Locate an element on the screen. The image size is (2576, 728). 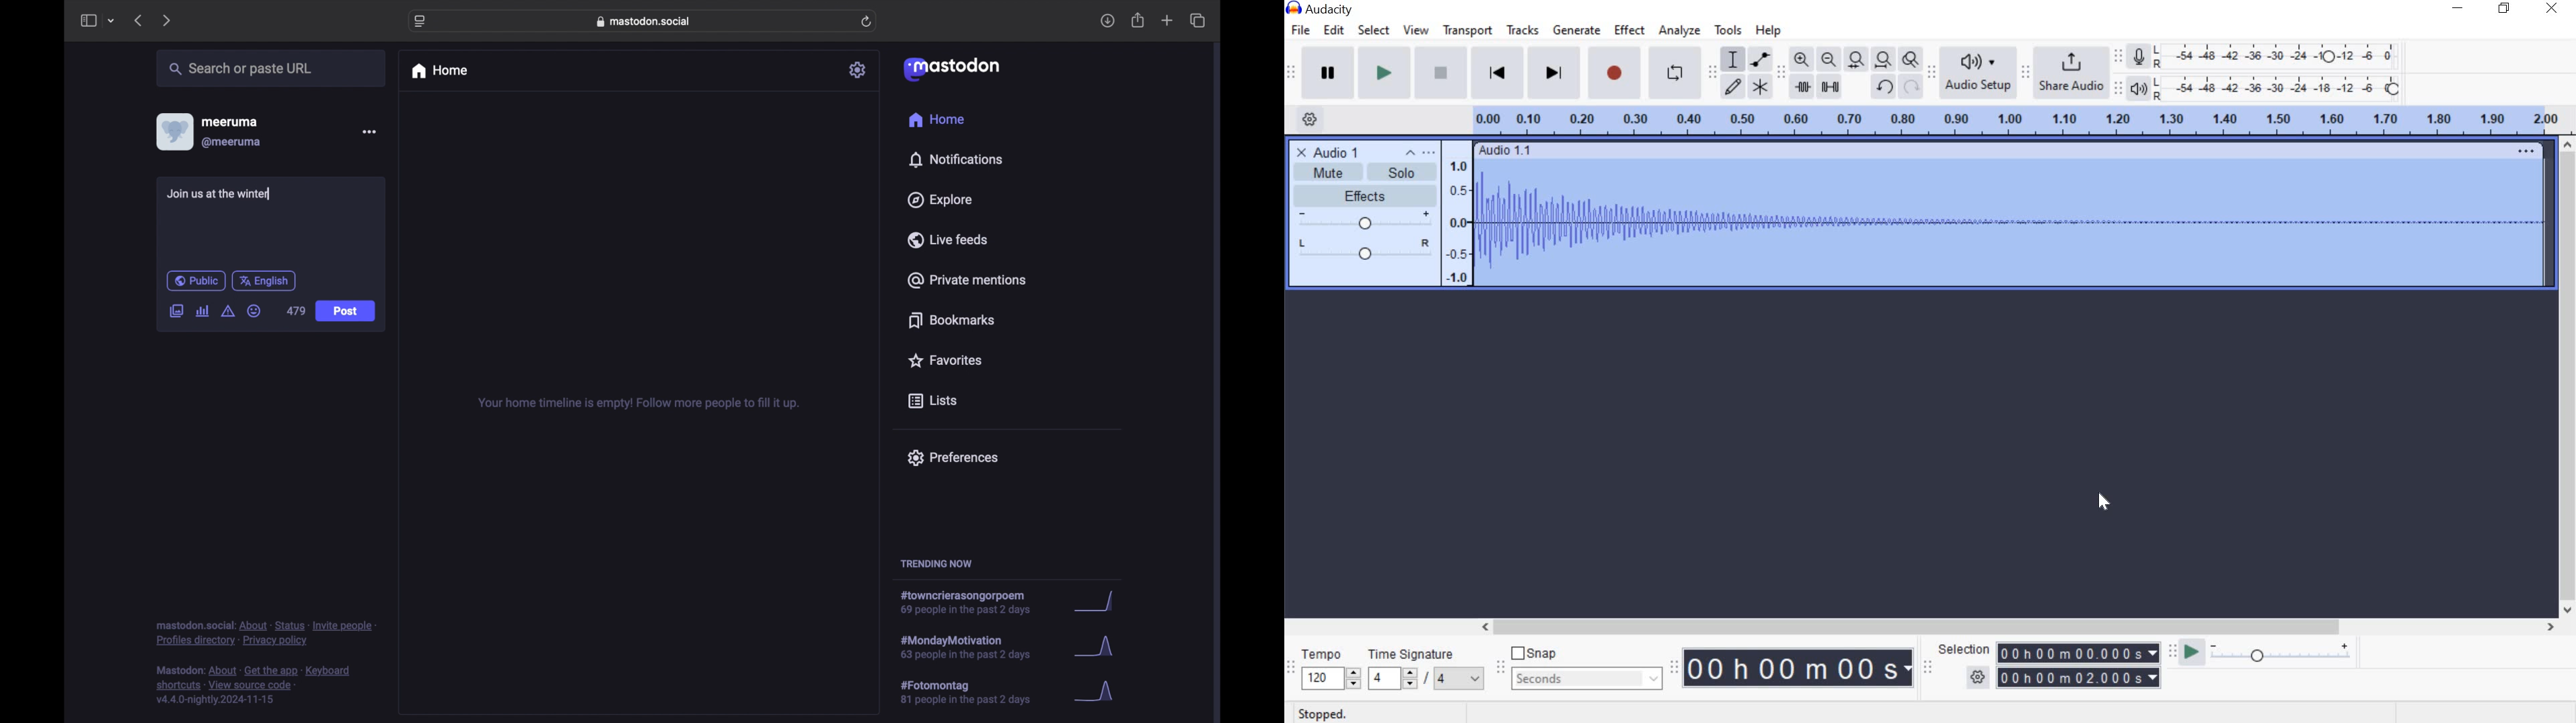
tracks is located at coordinates (1522, 30).